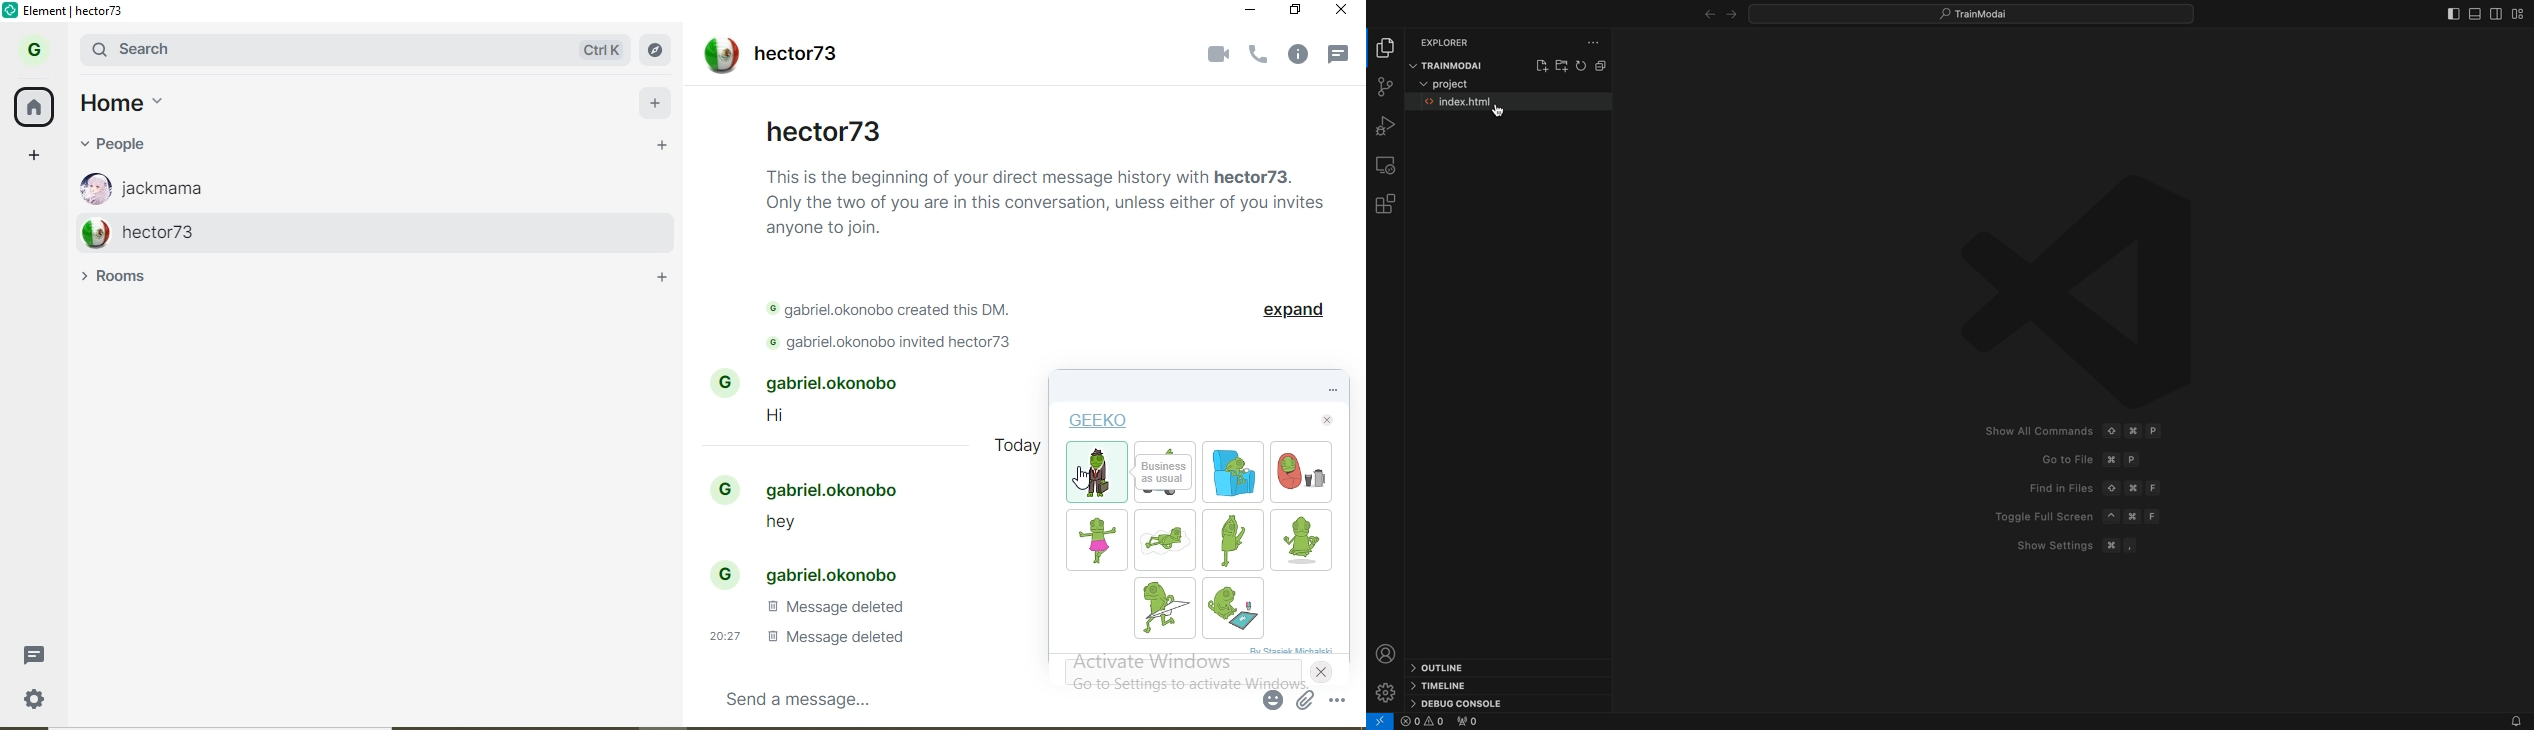 The width and height of the screenshot is (2548, 756). Describe the element at coordinates (1301, 55) in the screenshot. I see `info` at that location.